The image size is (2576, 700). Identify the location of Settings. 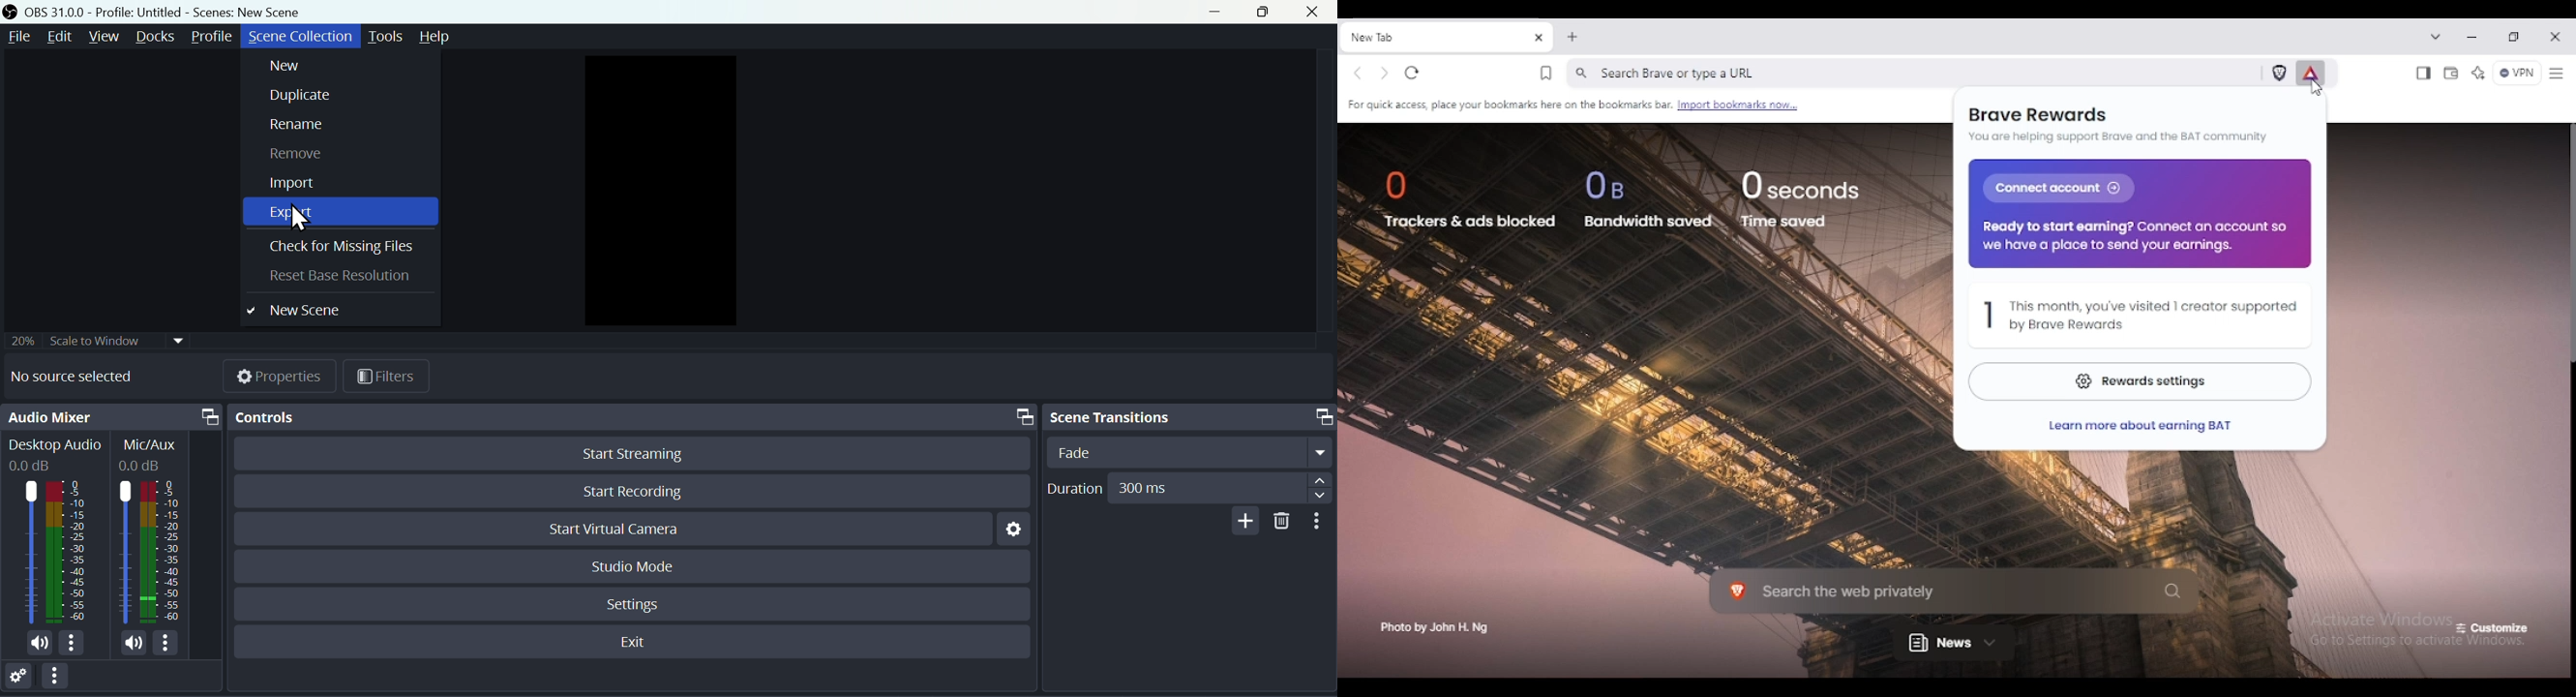
(636, 602).